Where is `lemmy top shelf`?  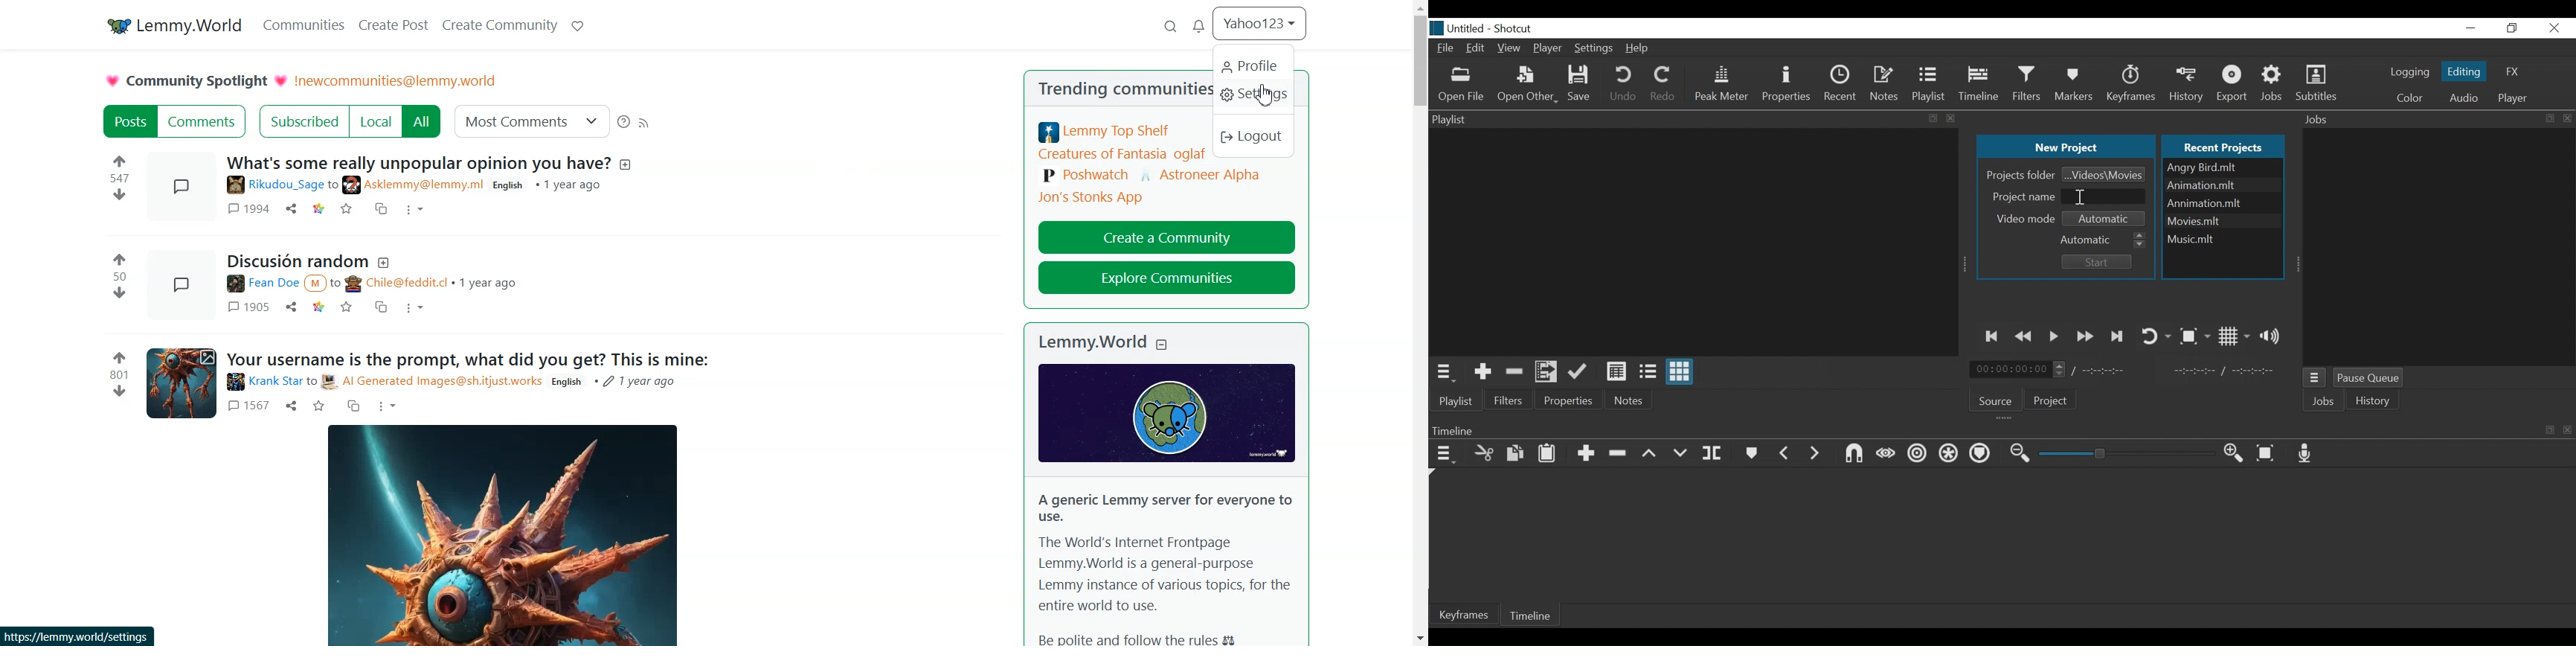
lemmy top shelf is located at coordinates (1106, 132).